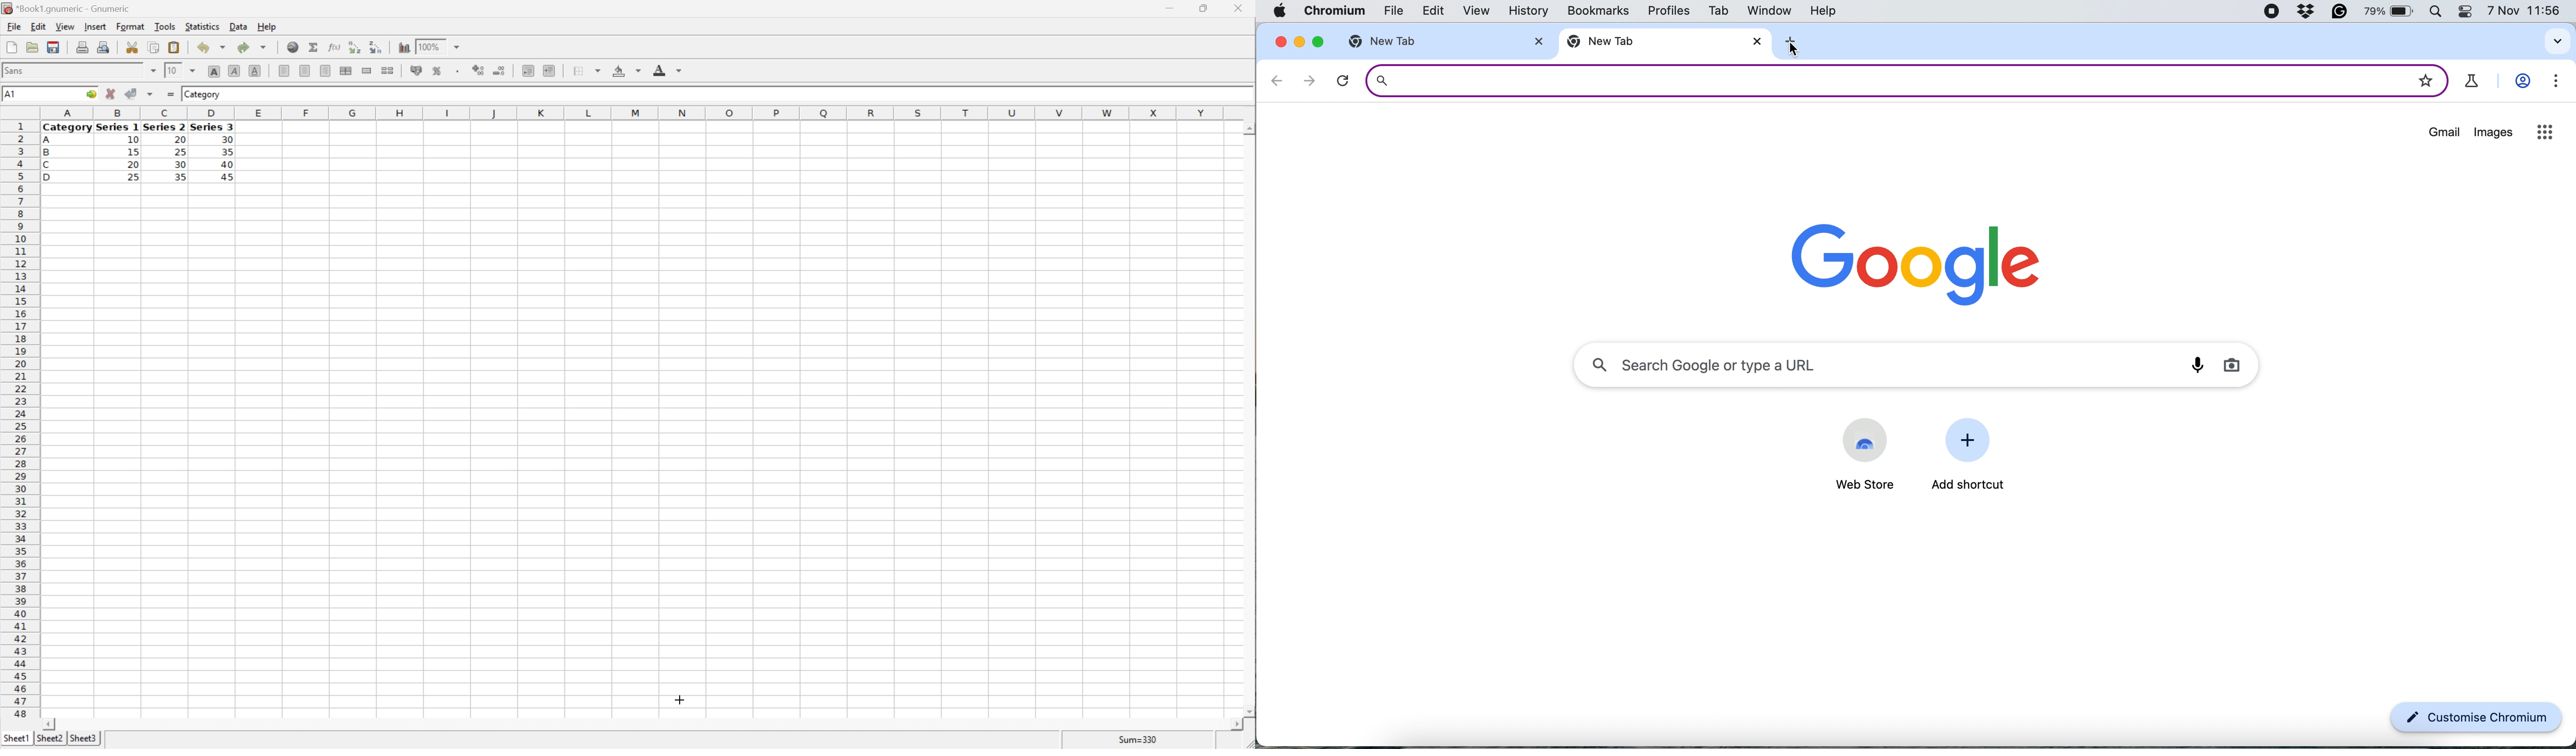  I want to click on A, so click(48, 141).